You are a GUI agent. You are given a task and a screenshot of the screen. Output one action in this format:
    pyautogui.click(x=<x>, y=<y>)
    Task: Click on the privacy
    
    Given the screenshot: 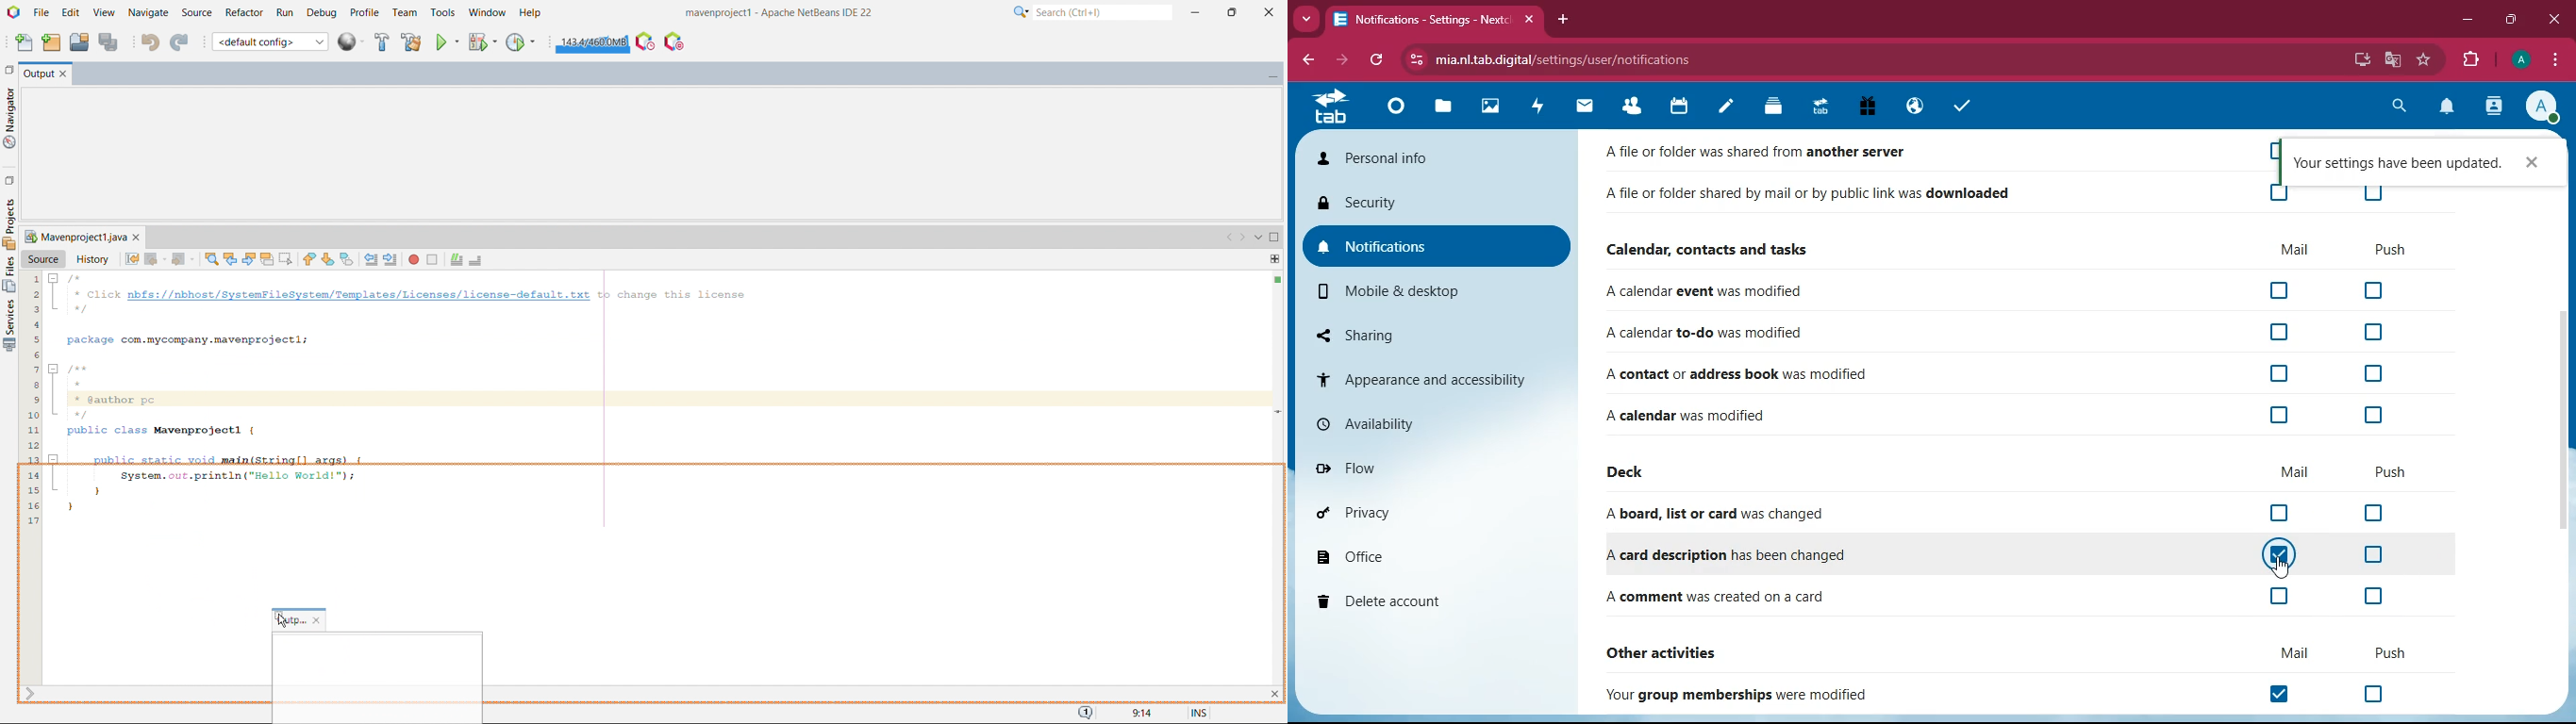 What is the action you would take?
    pyautogui.click(x=1429, y=511)
    